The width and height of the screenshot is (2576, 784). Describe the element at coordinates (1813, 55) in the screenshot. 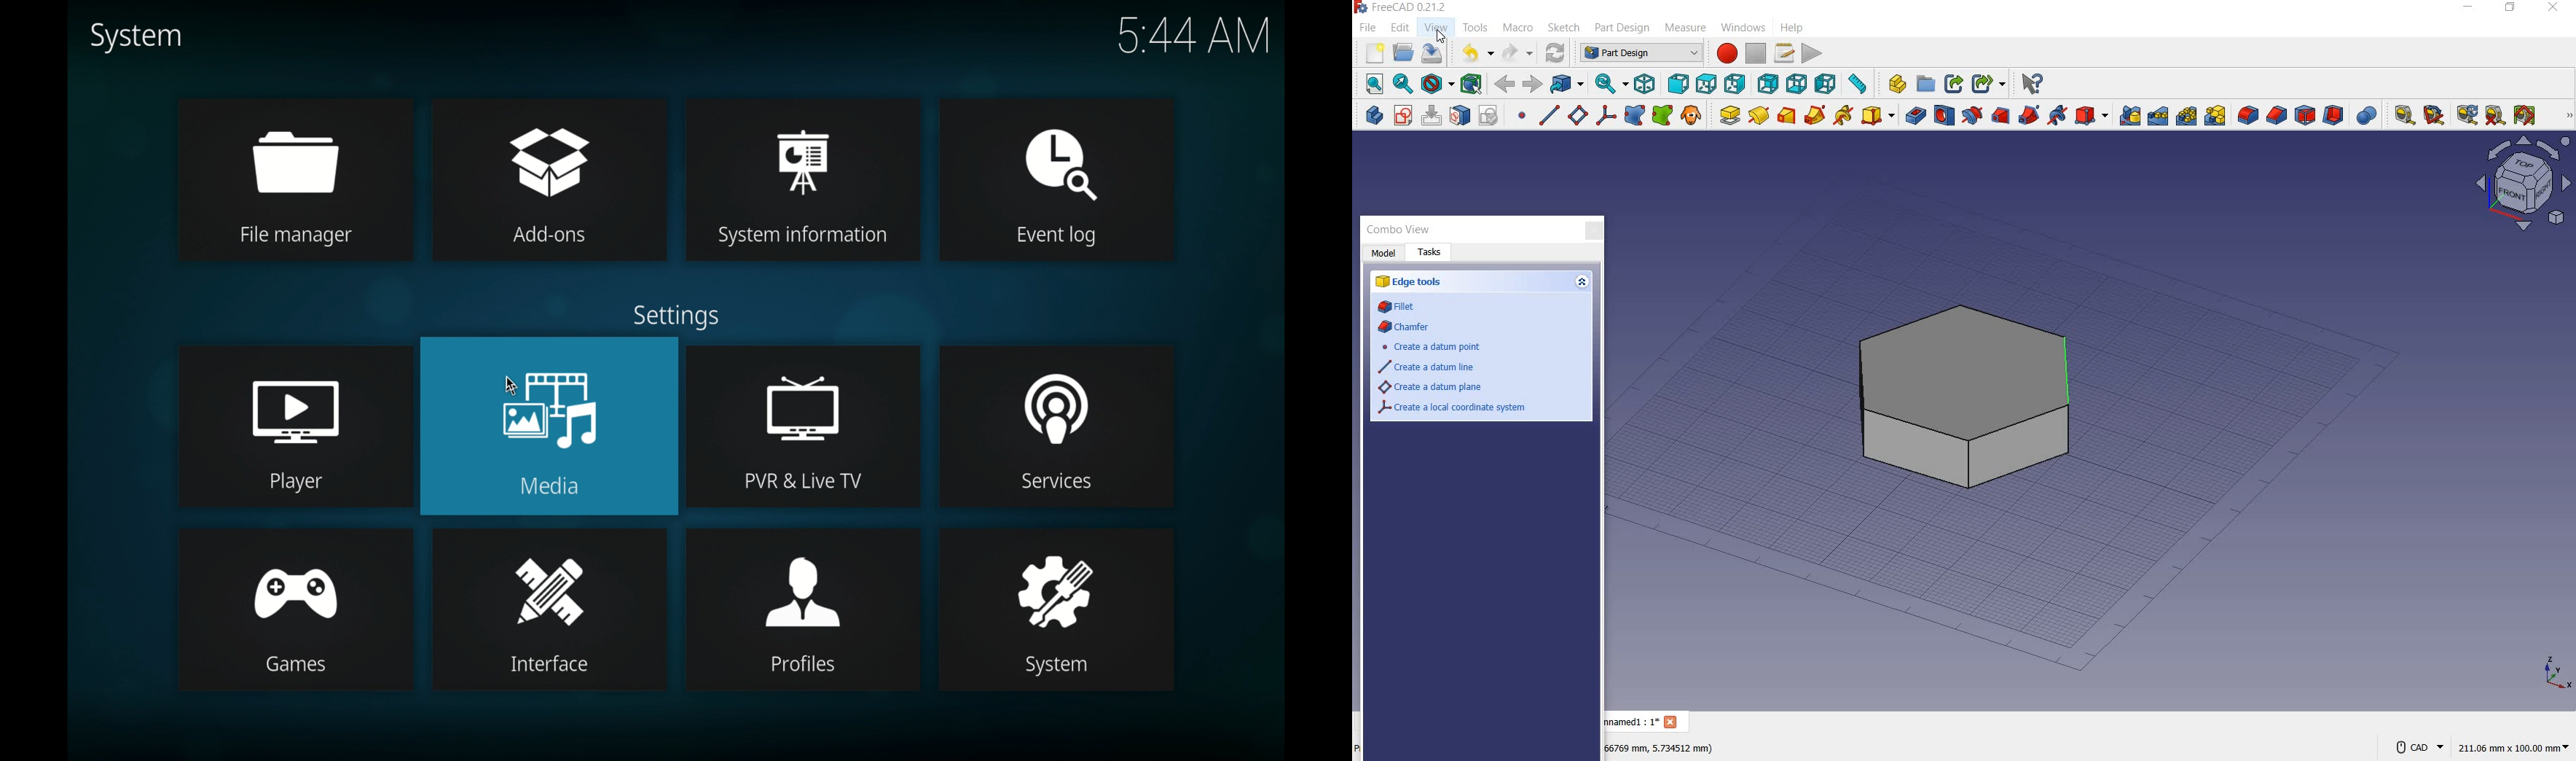

I see `execute macro` at that location.